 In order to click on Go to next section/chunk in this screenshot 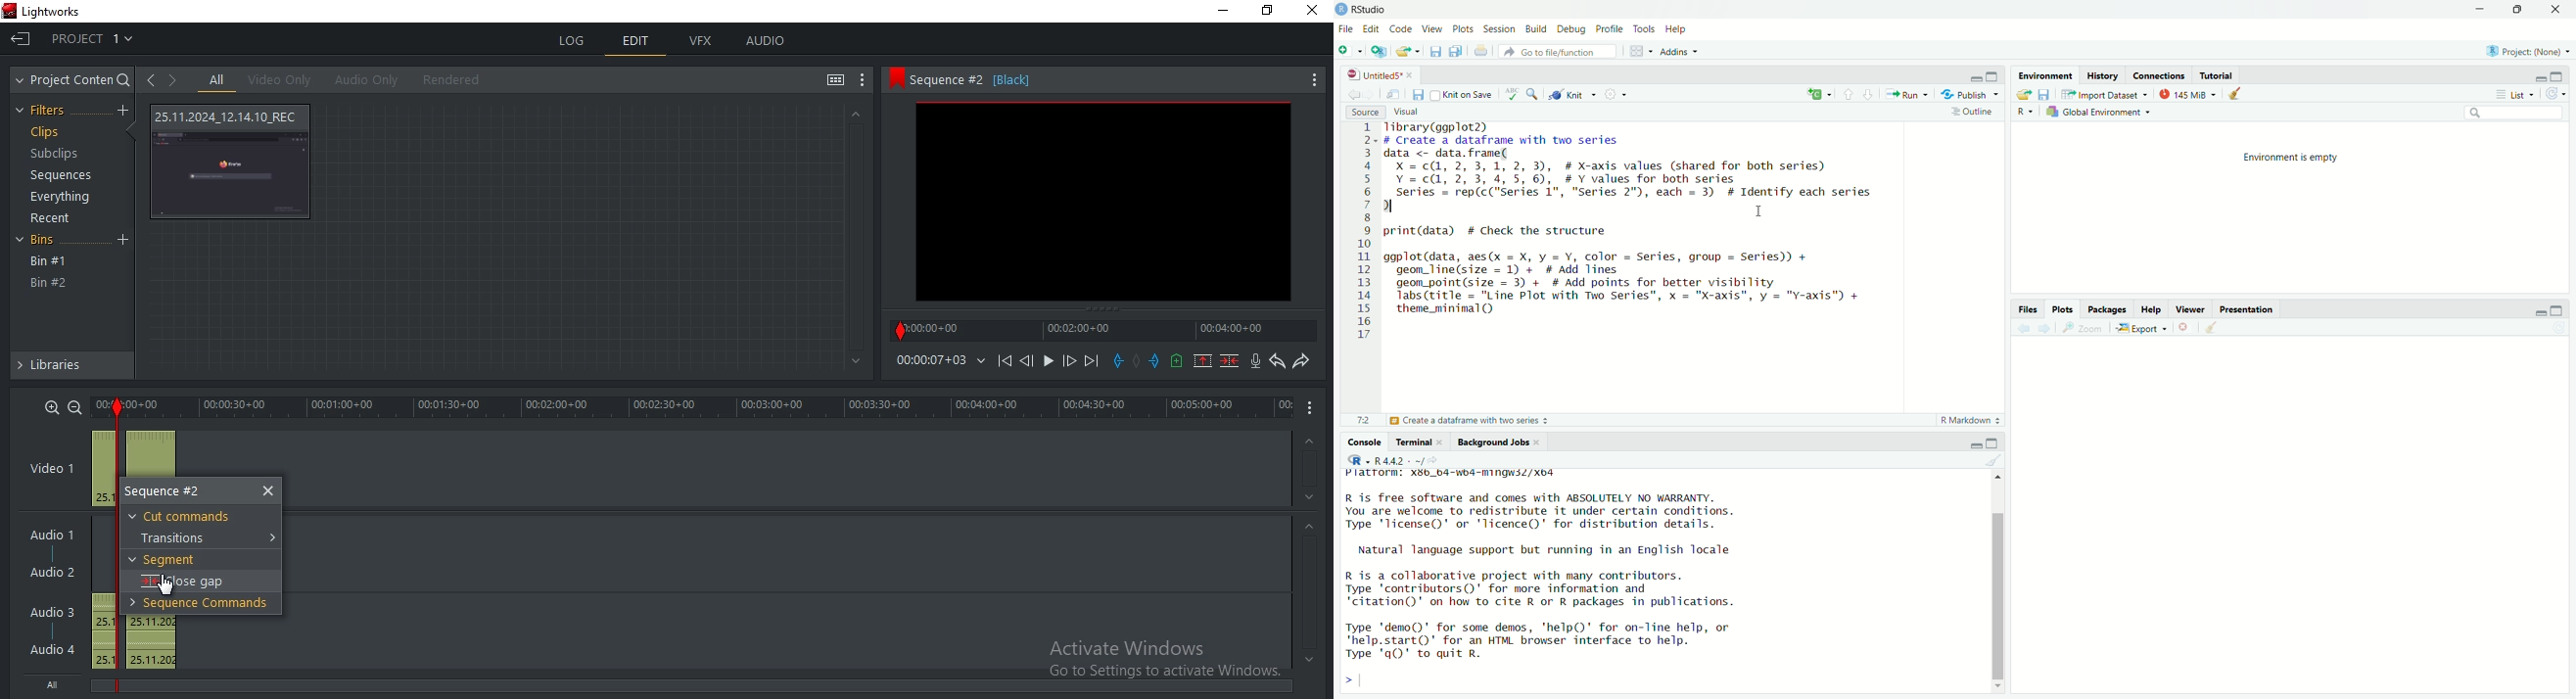, I will do `click(1870, 96)`.